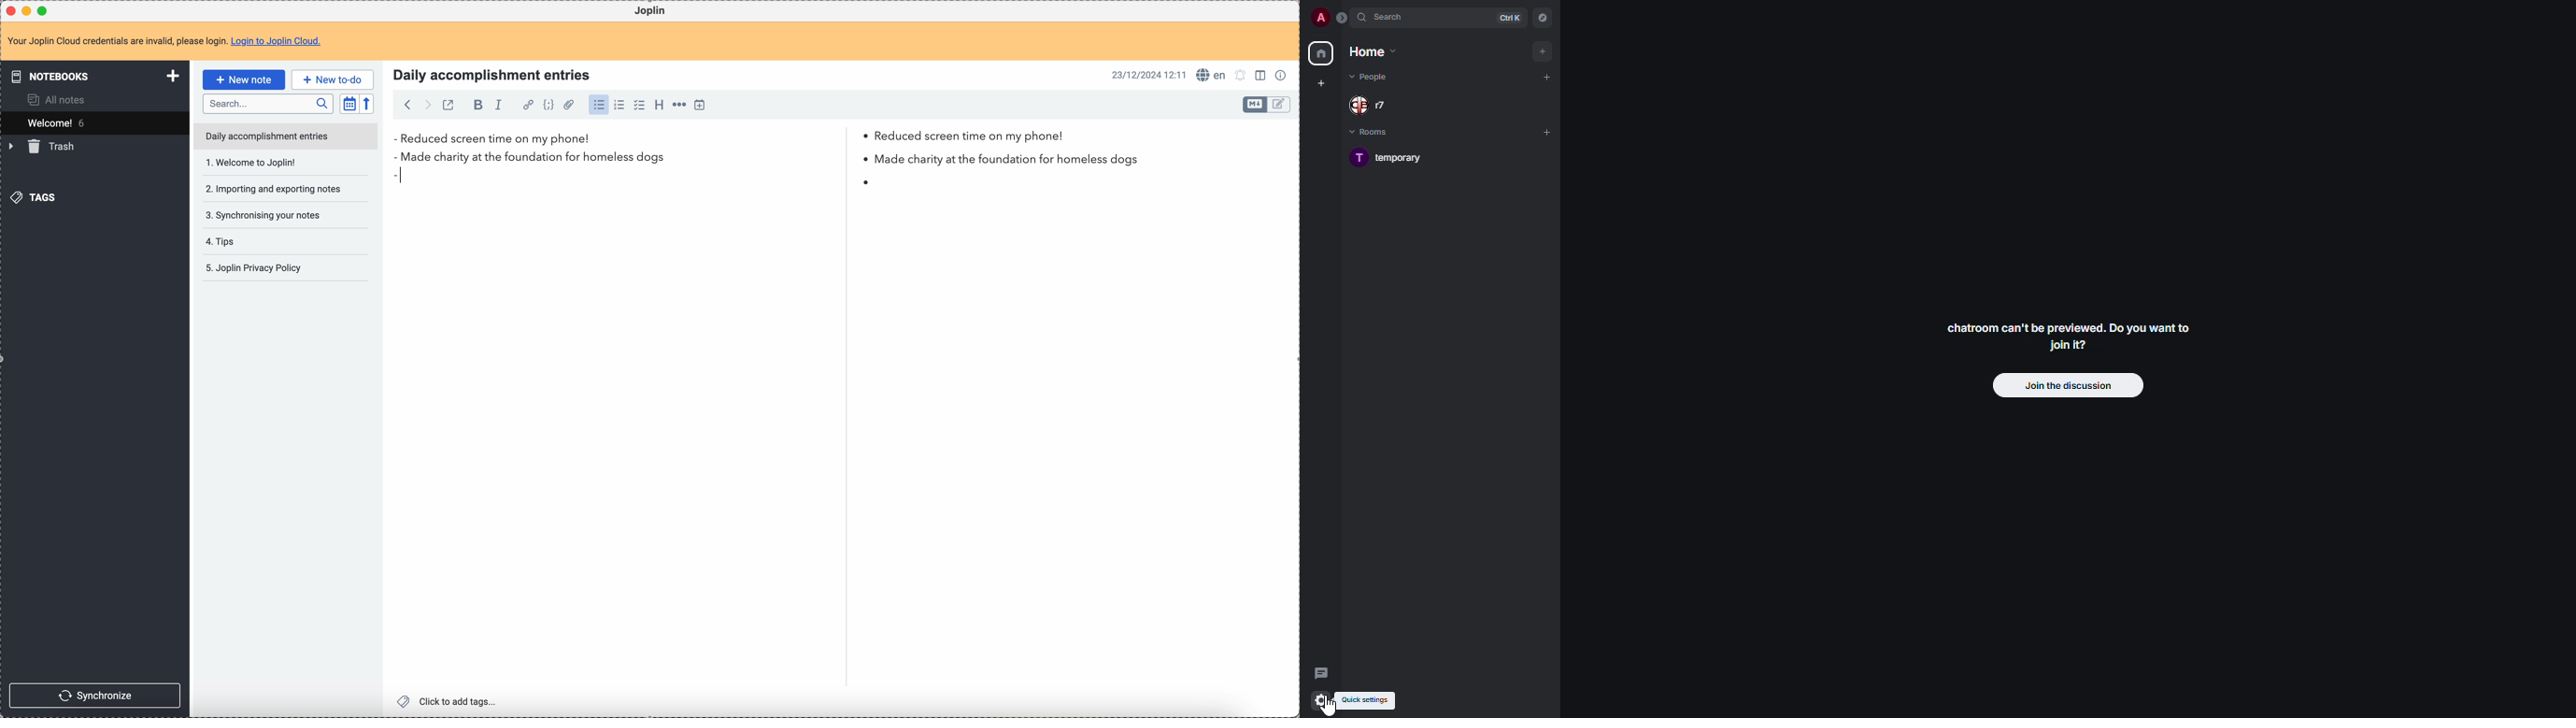  I want to click on click to add tags, so click(449, 702).